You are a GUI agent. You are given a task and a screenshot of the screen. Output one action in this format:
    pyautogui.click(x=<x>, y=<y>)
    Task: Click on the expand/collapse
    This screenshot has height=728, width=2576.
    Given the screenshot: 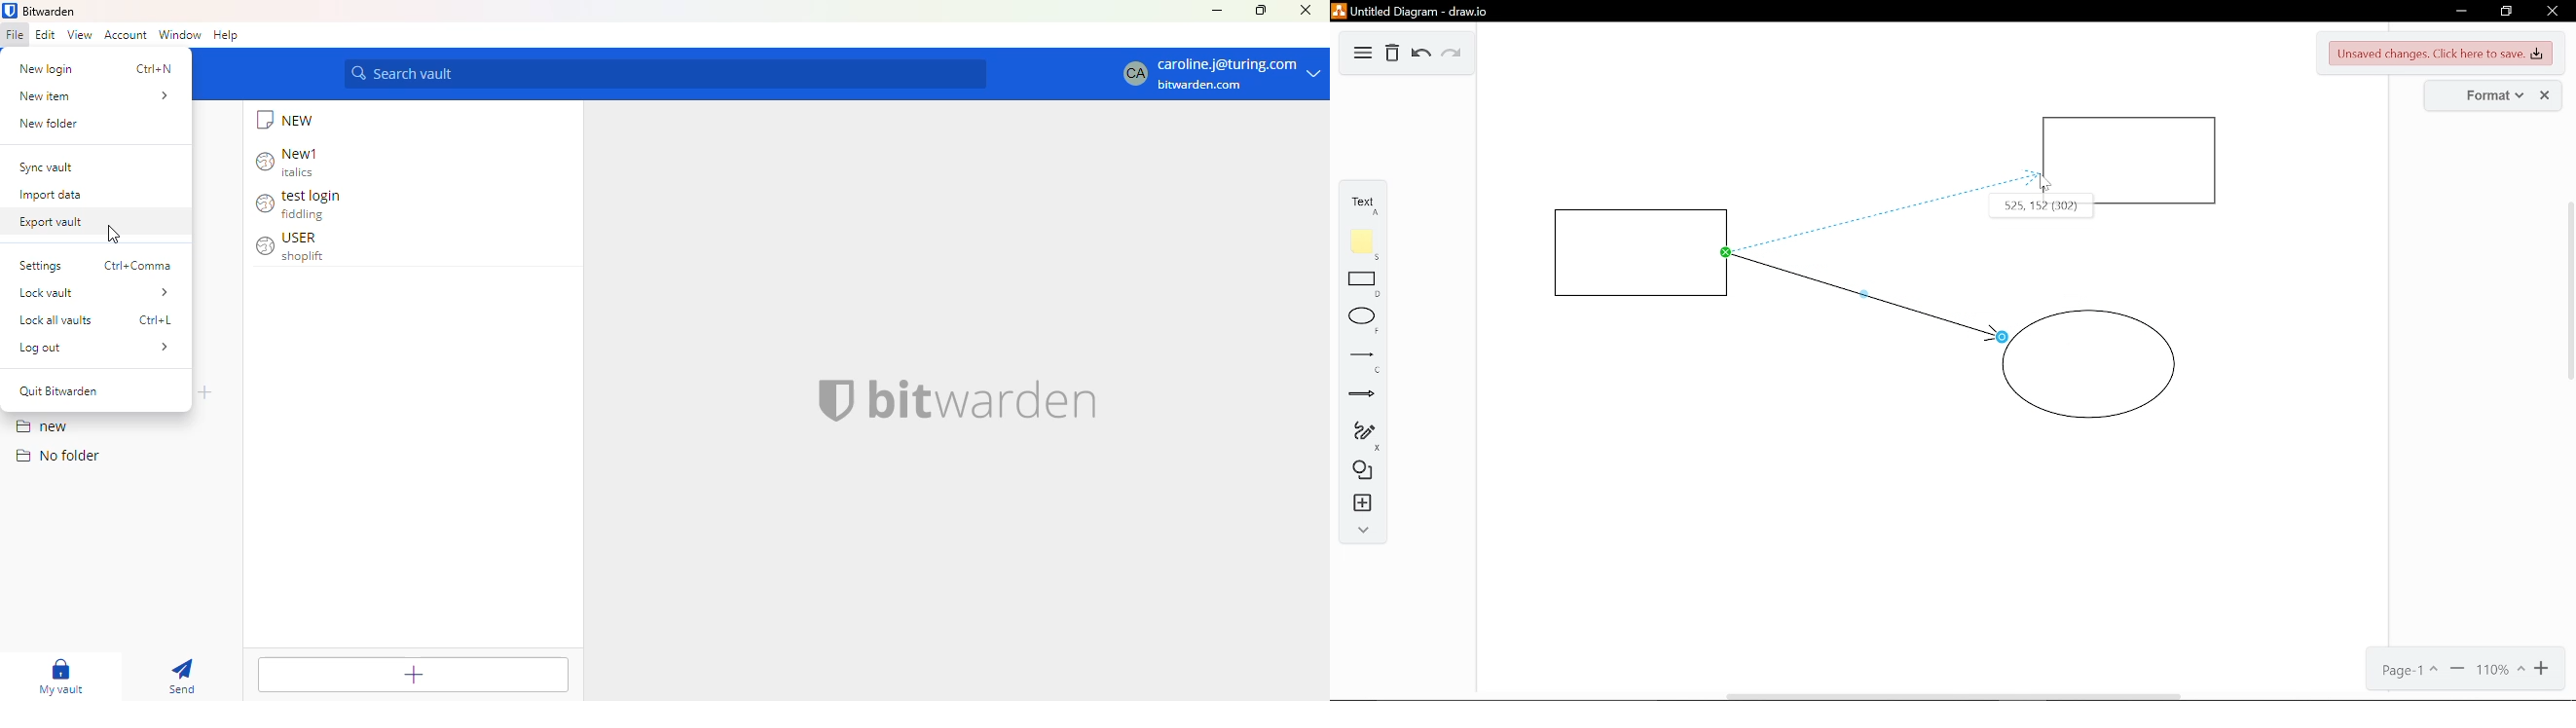 What is the action you would take?
    pyautogui.click(x=1360, y=533)
    